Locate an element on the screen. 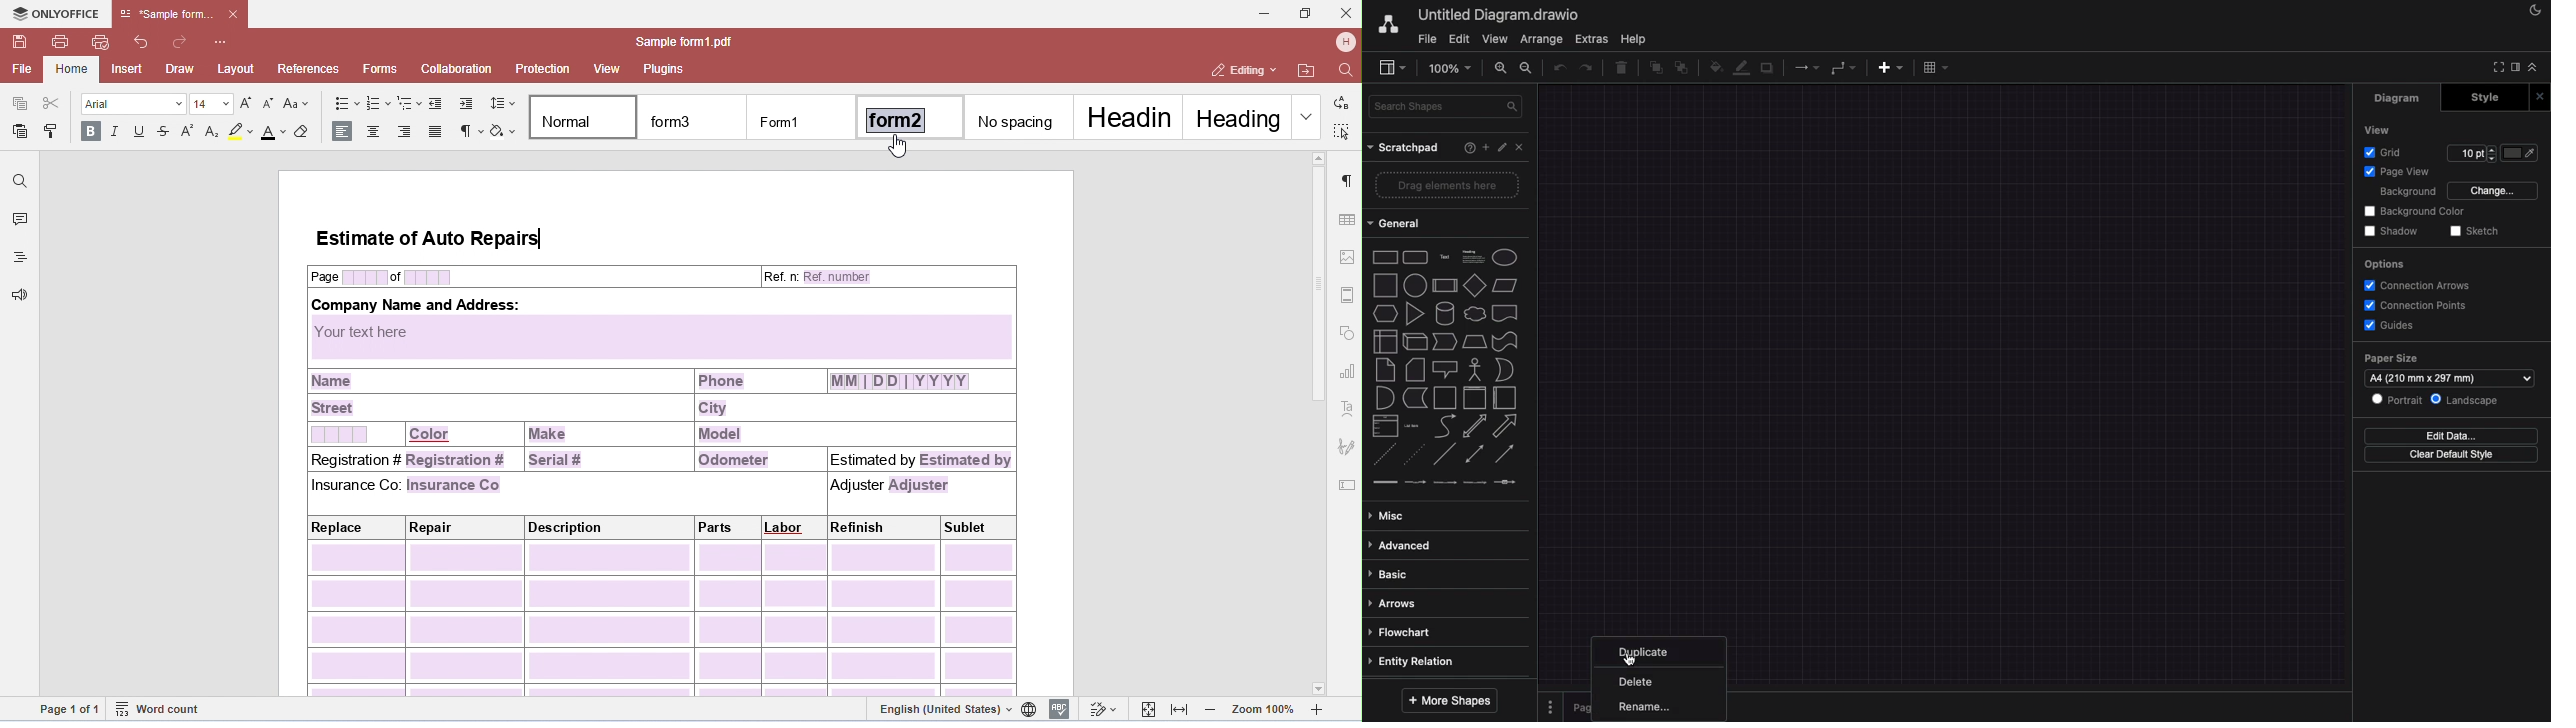  connection is located at coordinates (1806, 69).